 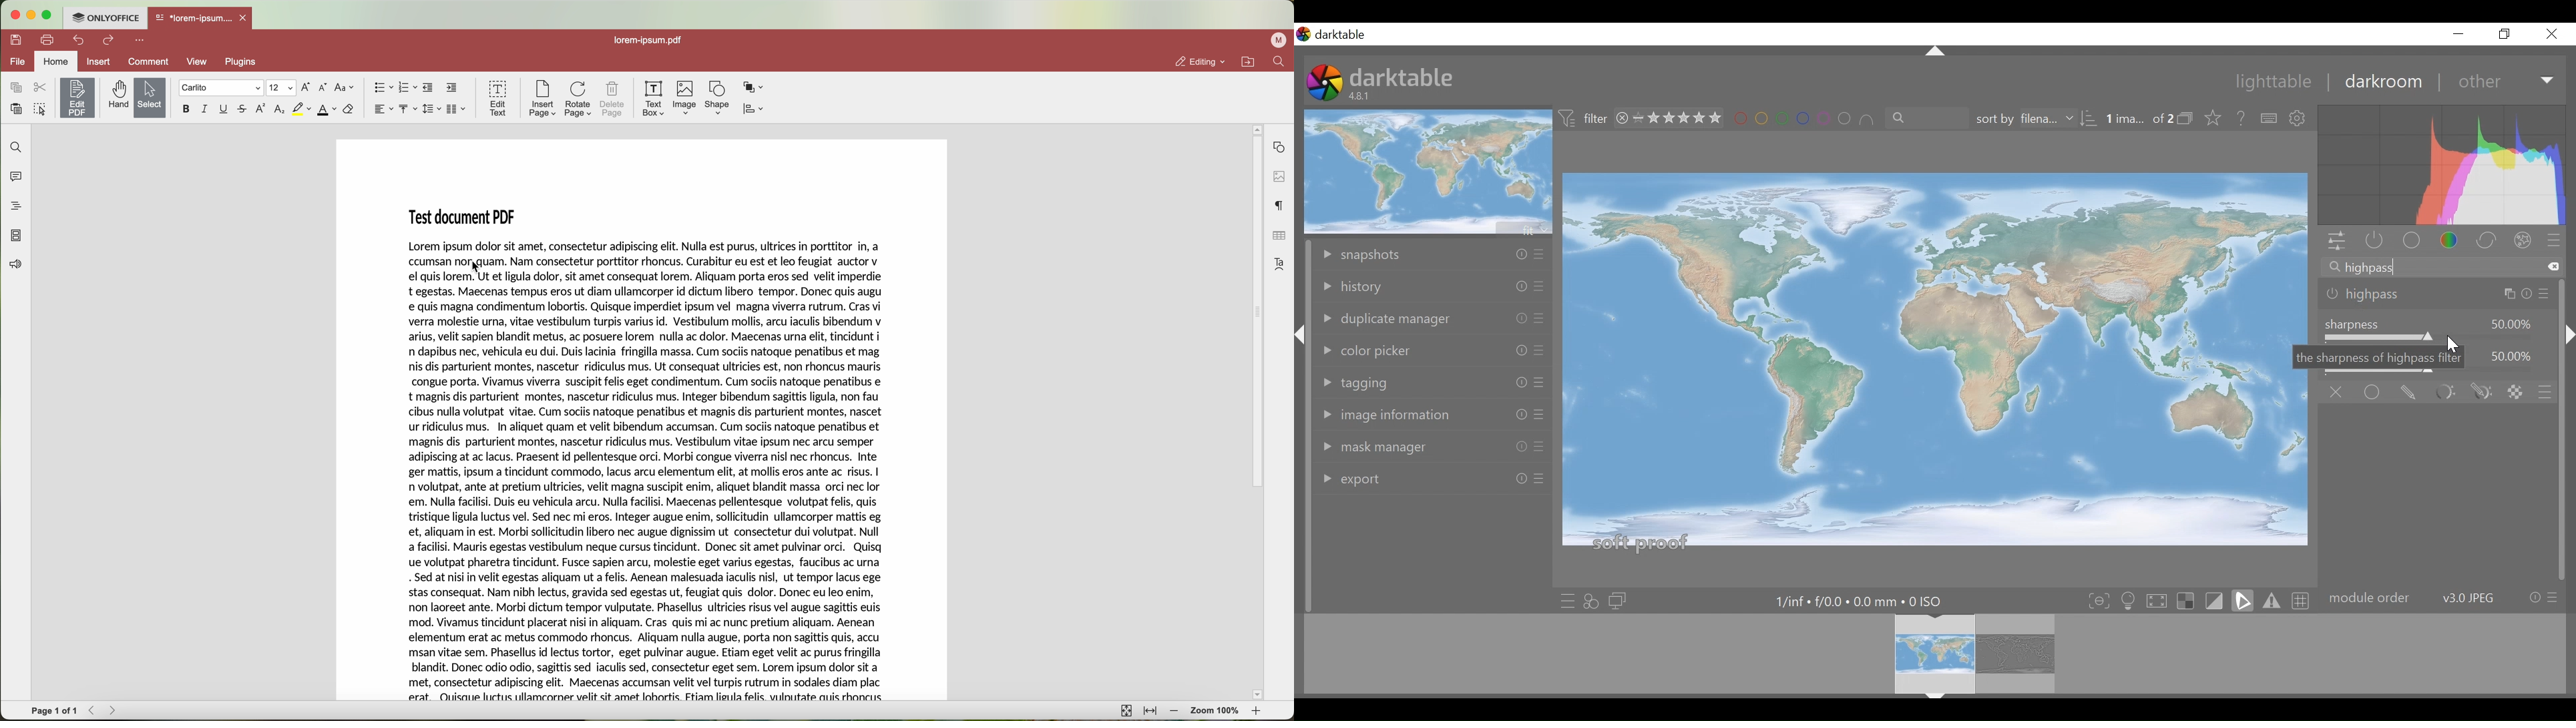 I want to click on Image, so click(x=1925, y=350).